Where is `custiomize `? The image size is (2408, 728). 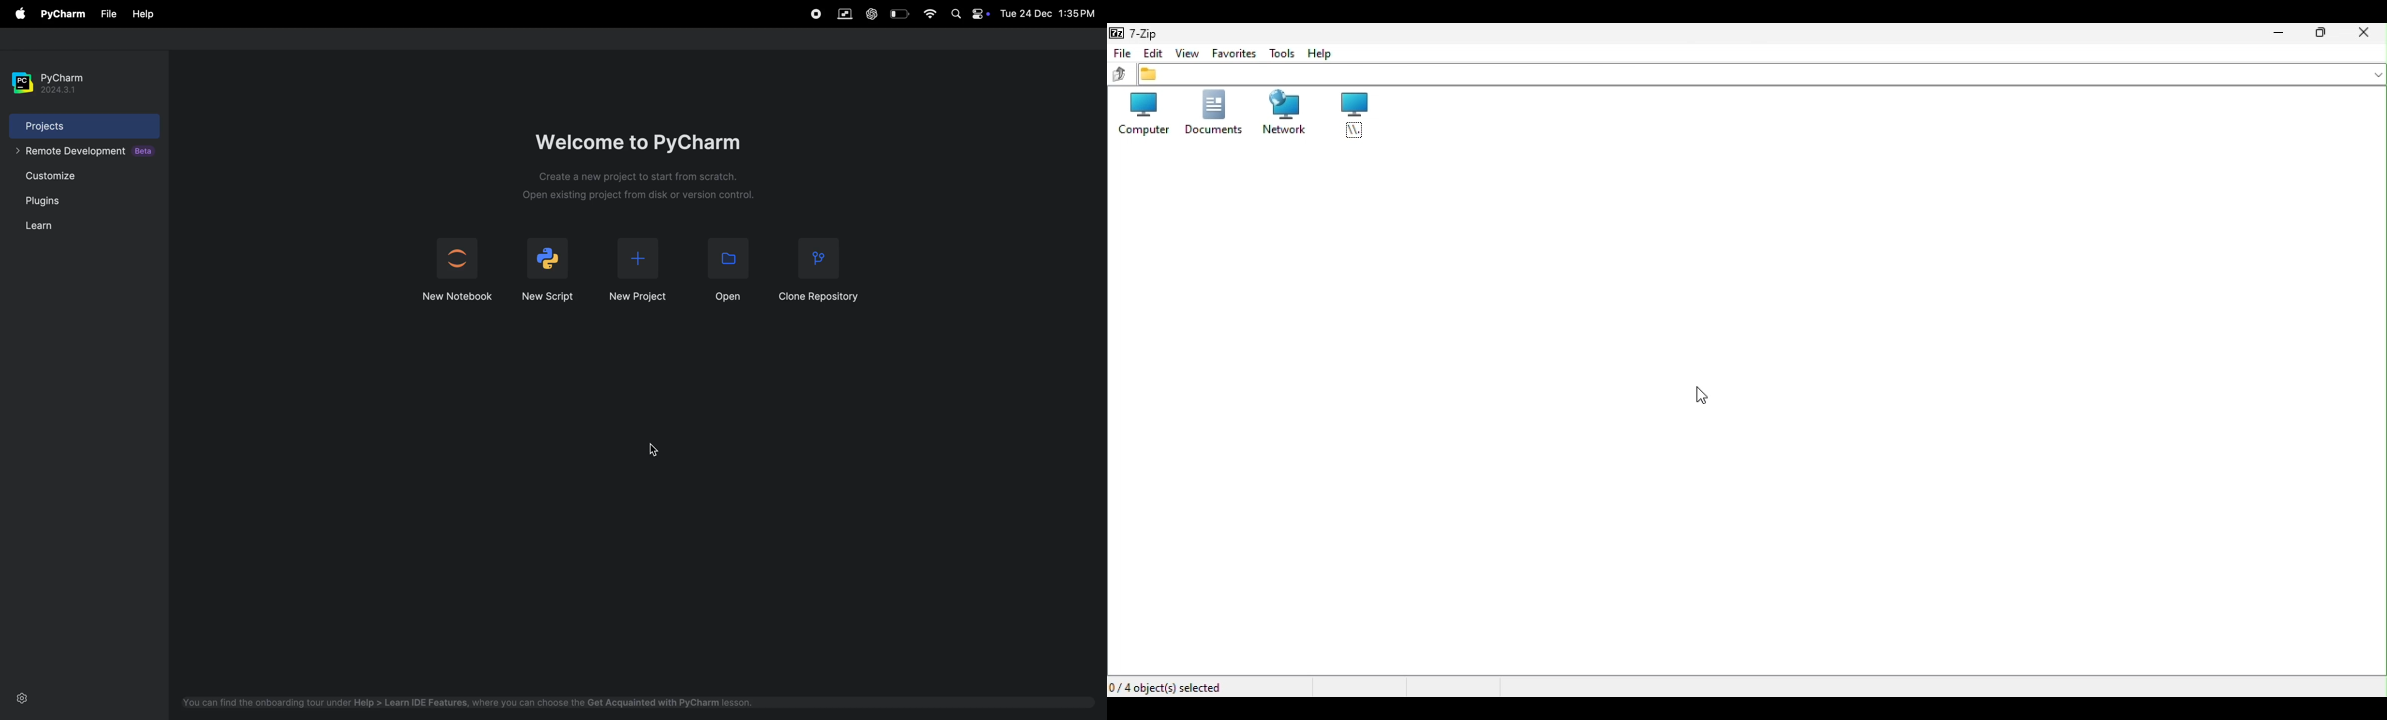 custiomize  is located at coordinates (67, 177).